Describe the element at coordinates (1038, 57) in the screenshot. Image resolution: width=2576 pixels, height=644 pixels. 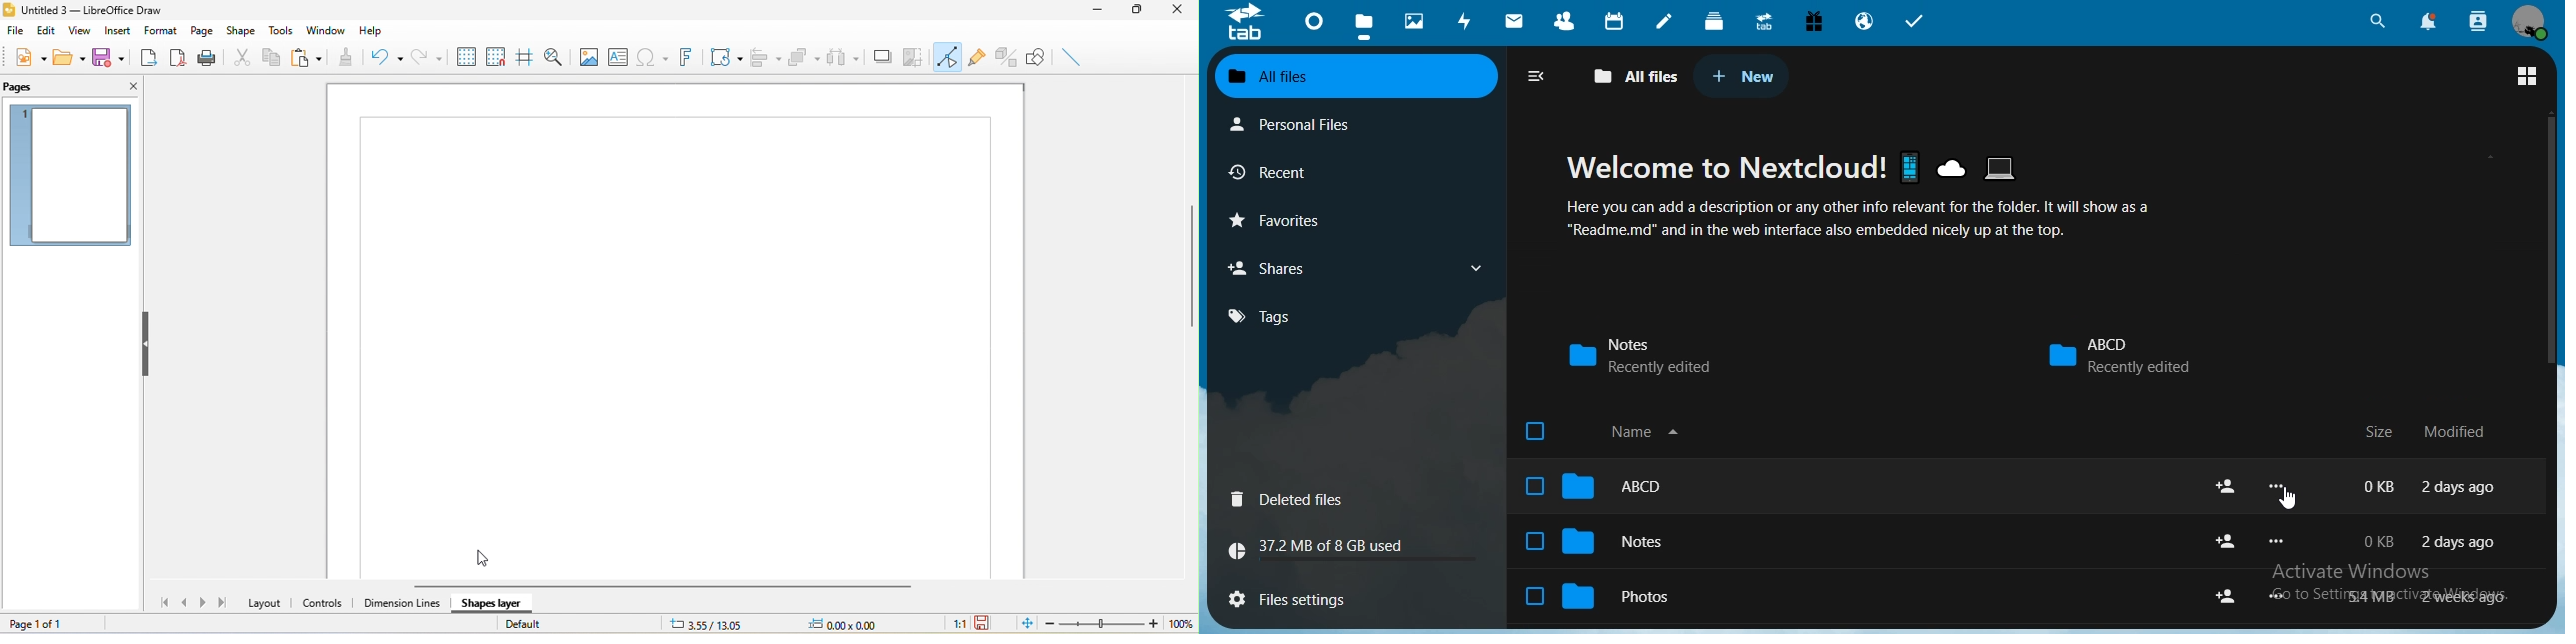
I see `show draw function` at that location.